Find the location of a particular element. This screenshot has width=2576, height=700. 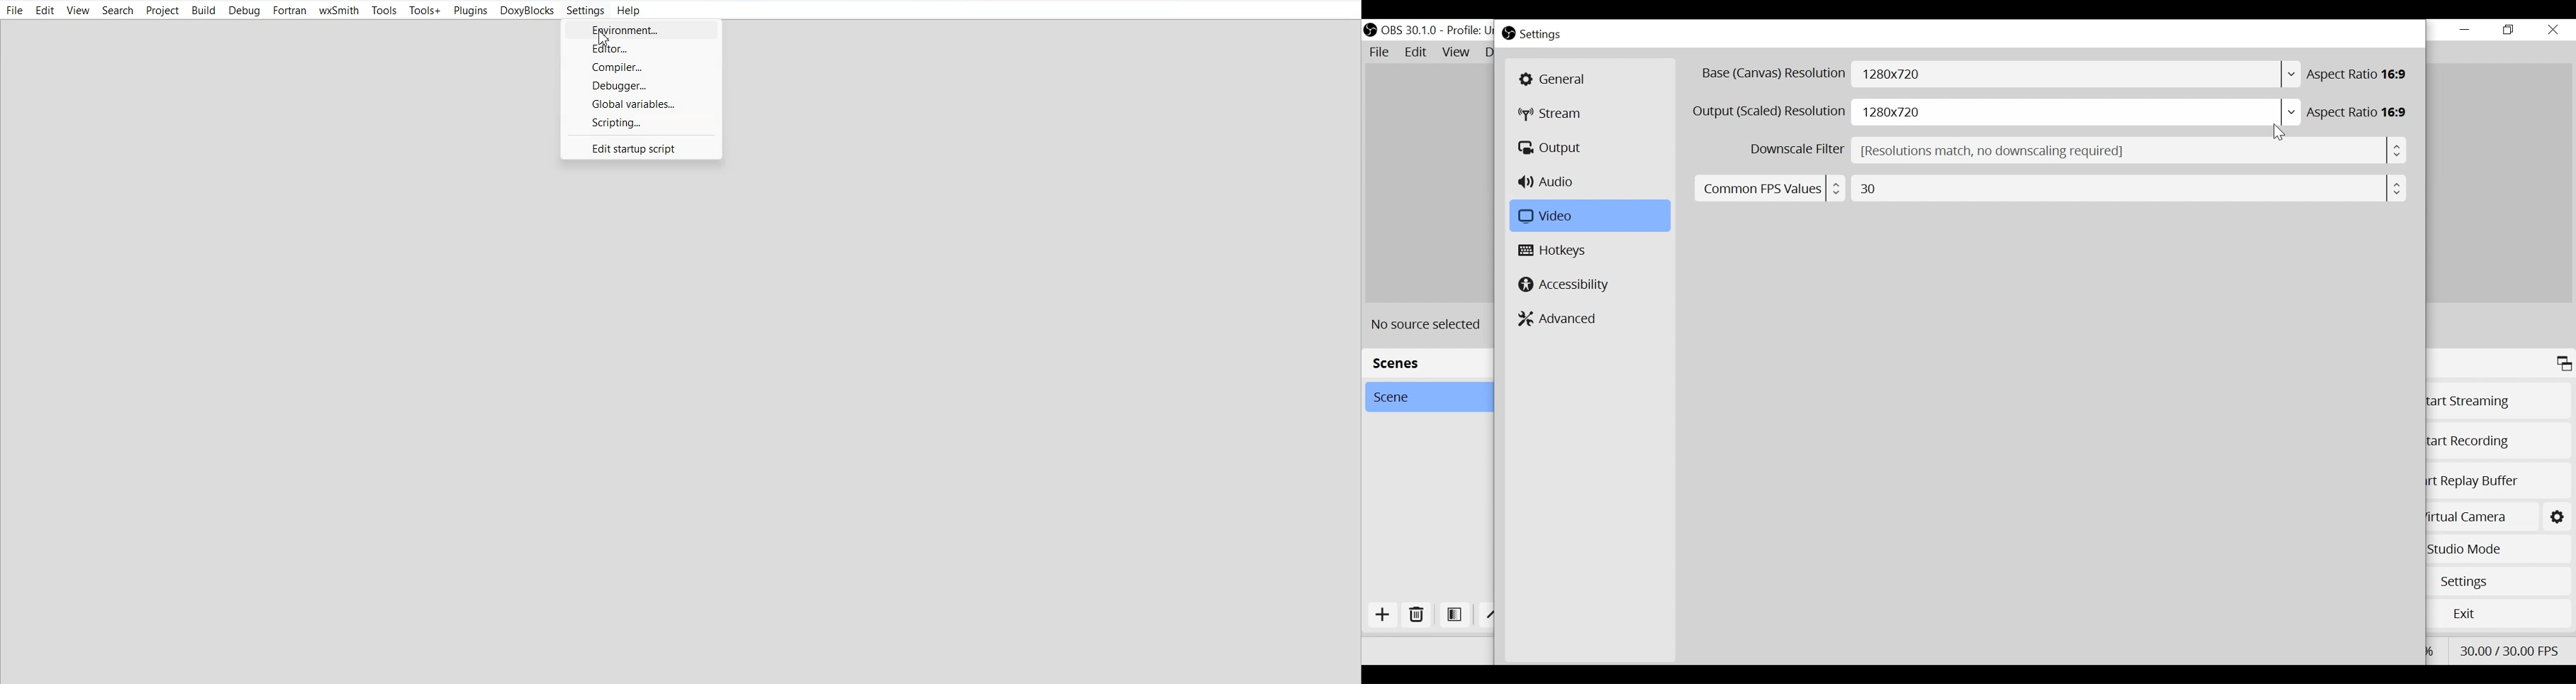

Aspect Ratio 16:9 is located at coordinates (2361, 74).